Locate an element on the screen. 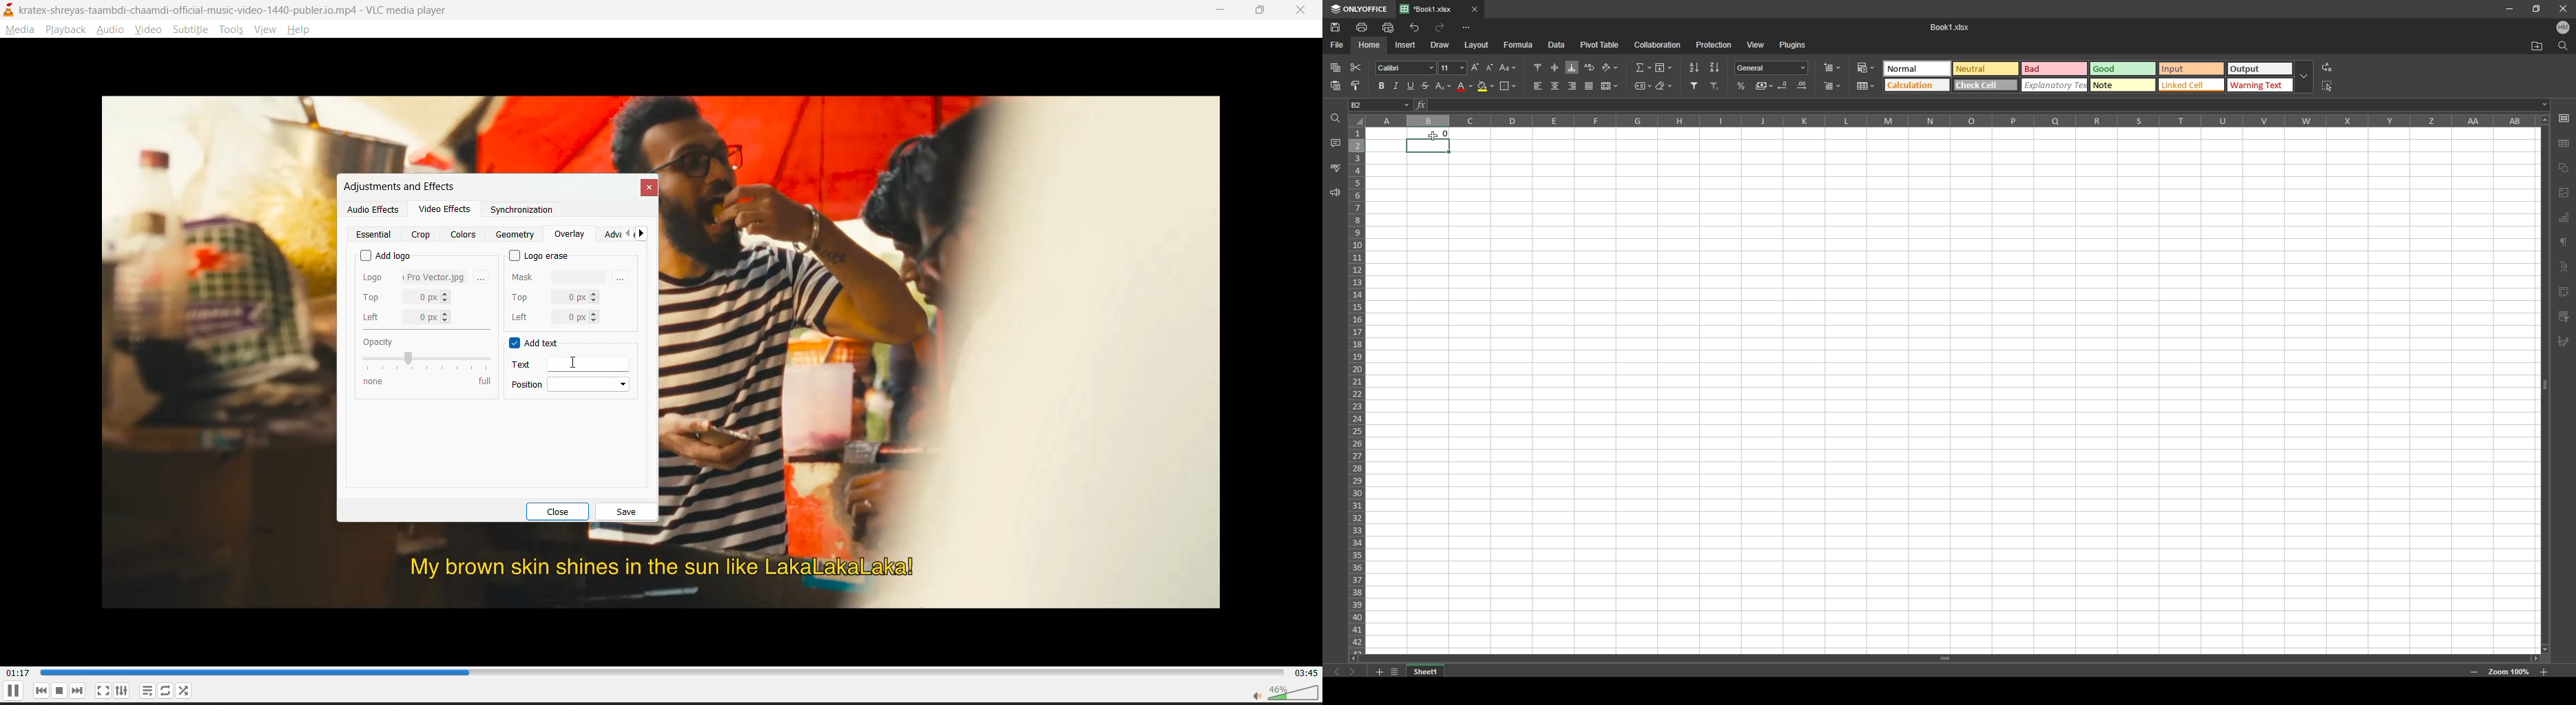  remove filter is located at coordinates (1716, 86).